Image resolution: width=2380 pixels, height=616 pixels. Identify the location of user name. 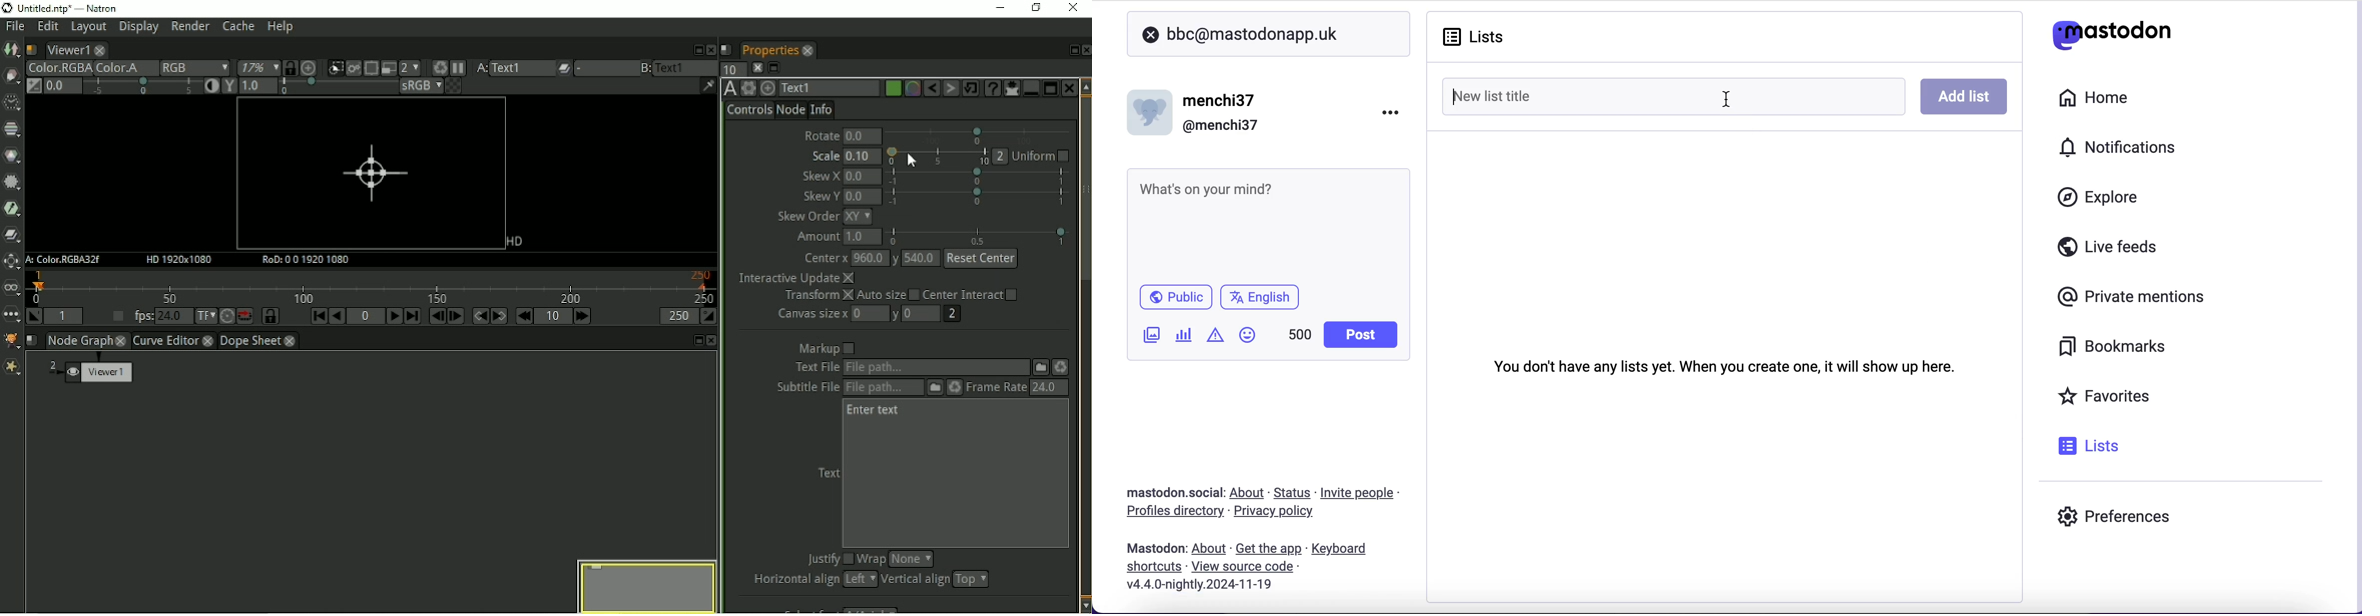
(1201, 111).